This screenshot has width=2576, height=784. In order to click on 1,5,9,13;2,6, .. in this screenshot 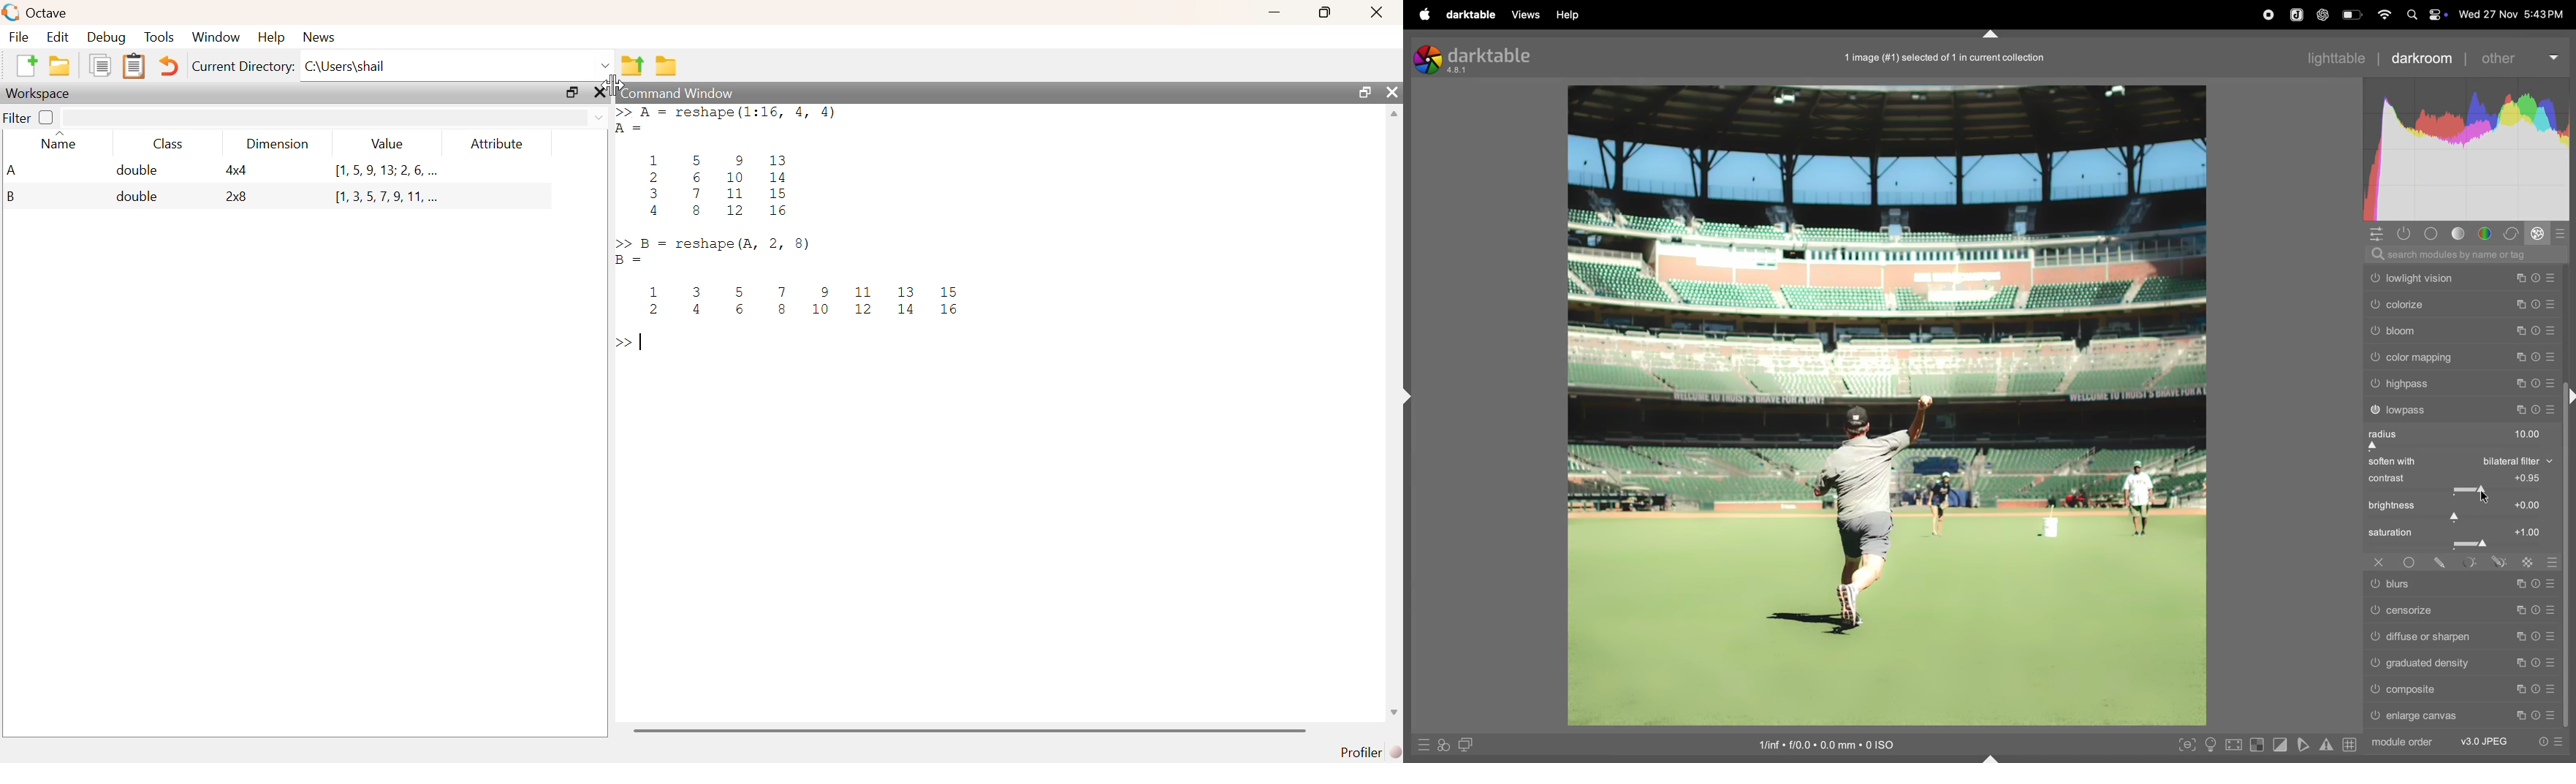, I will do `click(387, 170)`.